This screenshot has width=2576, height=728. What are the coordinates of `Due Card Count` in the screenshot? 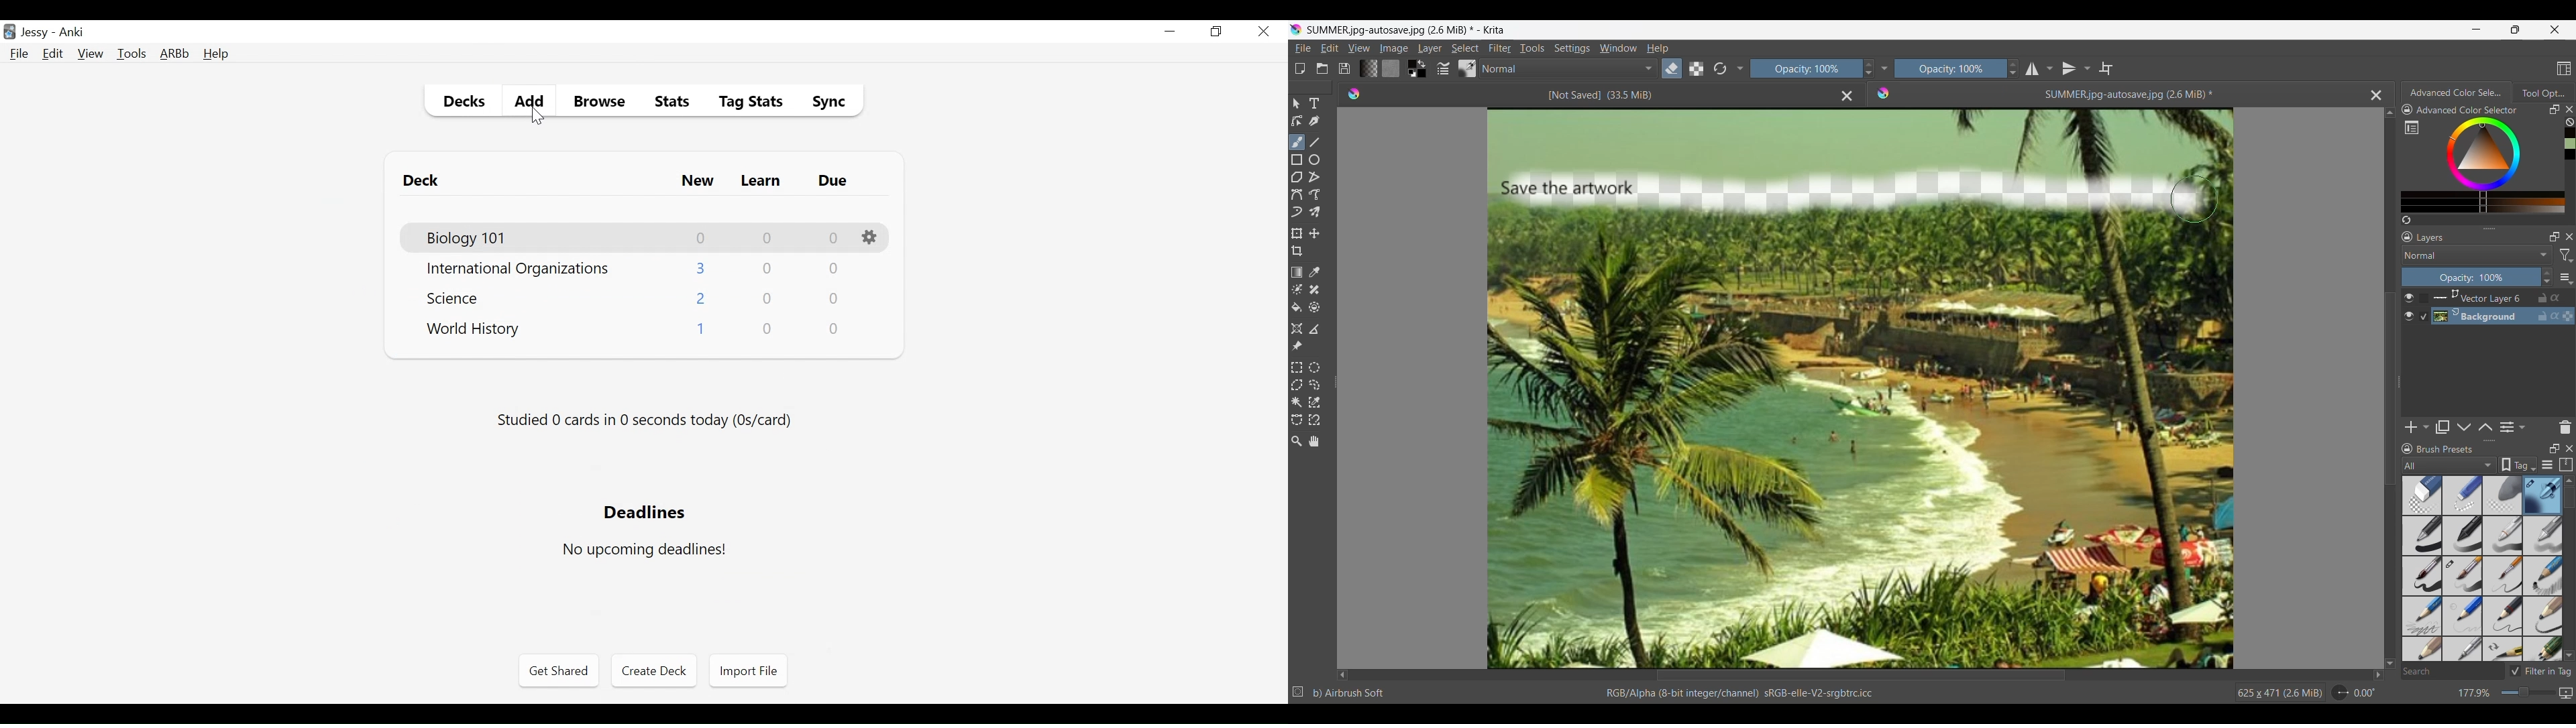 It's located at (835, 300).